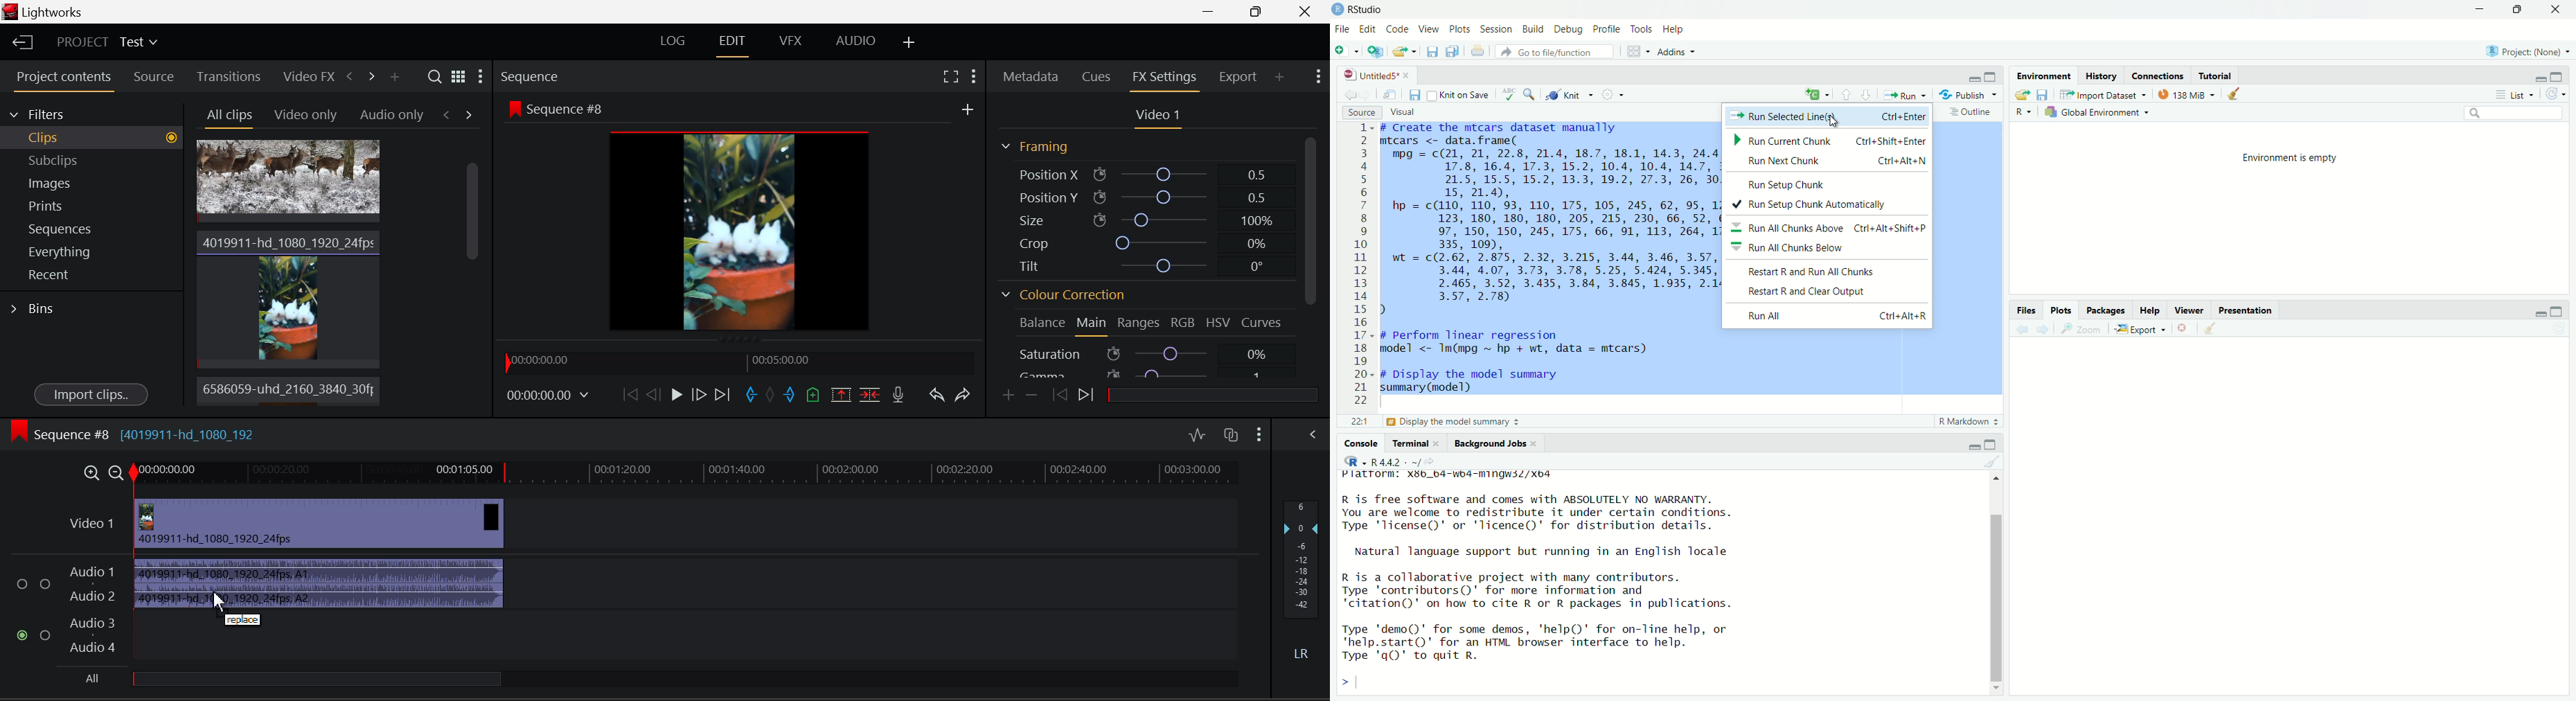 The height and width of the screenshot is (728, 2576). What do you see at coordinates (2026, 310) in the screenshot?
I see `files` at bounding box center [2026, 310].